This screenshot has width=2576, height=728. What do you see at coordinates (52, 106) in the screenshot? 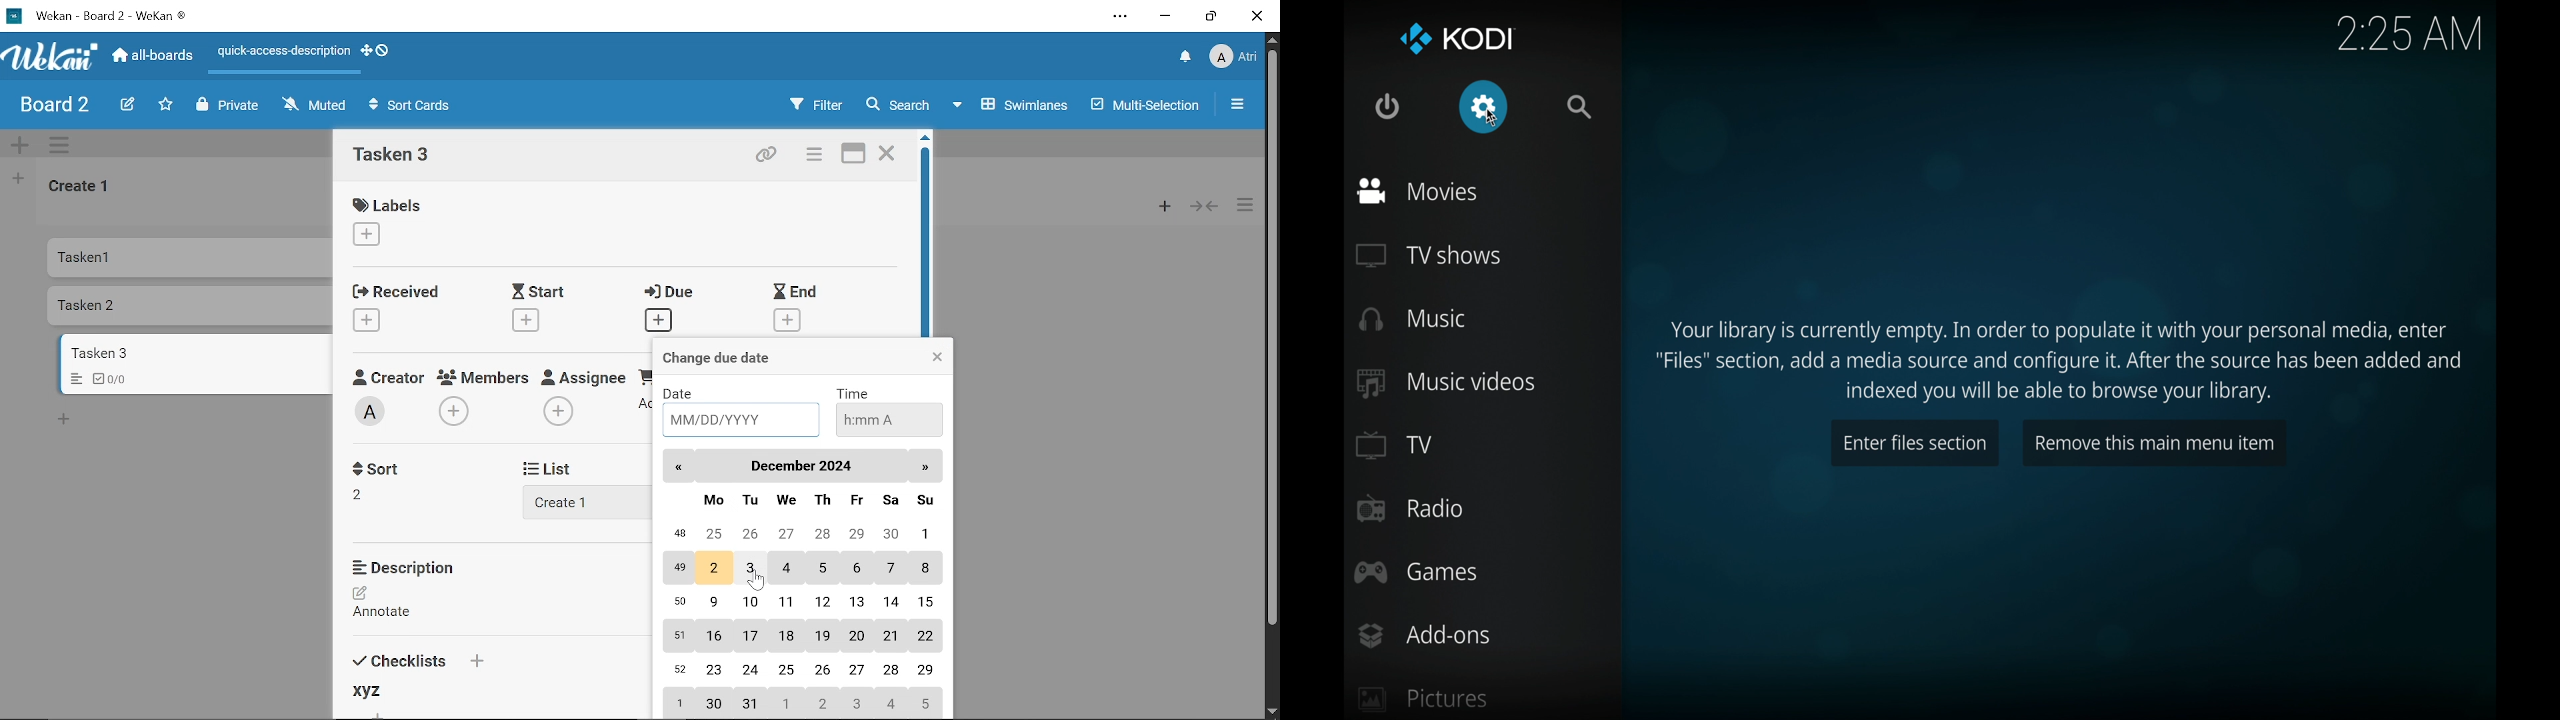
I see `Current board` at bounding box center [52, 106].